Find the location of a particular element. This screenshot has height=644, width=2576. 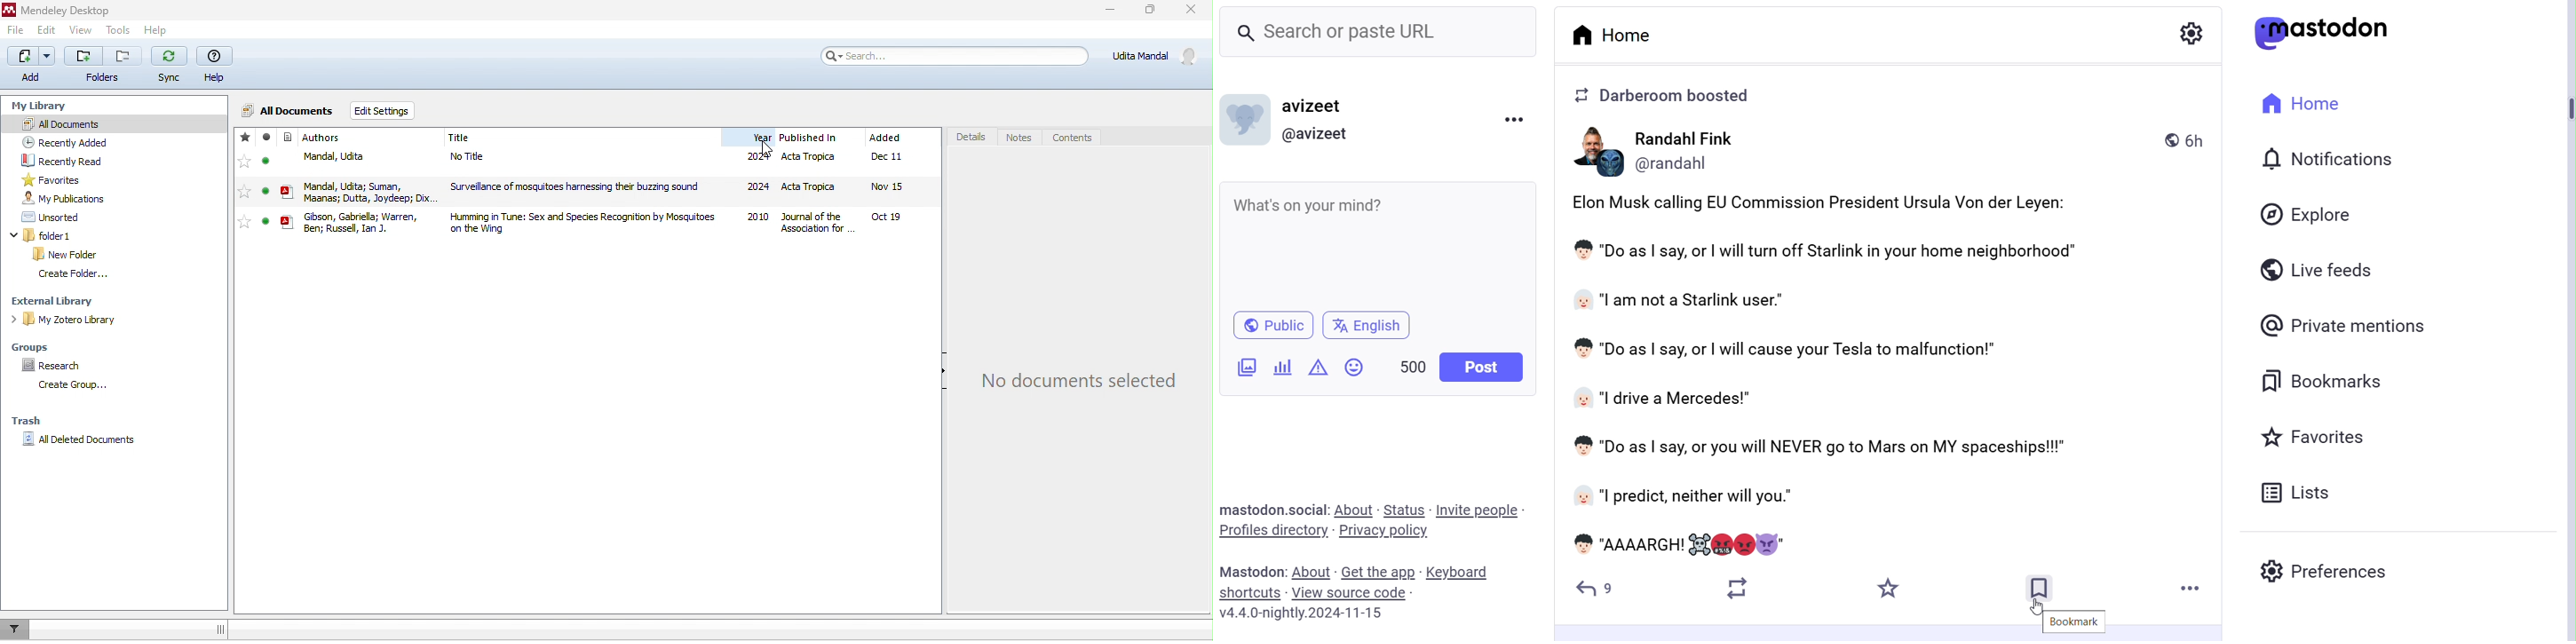

filter is located at coordinates (17, 636).